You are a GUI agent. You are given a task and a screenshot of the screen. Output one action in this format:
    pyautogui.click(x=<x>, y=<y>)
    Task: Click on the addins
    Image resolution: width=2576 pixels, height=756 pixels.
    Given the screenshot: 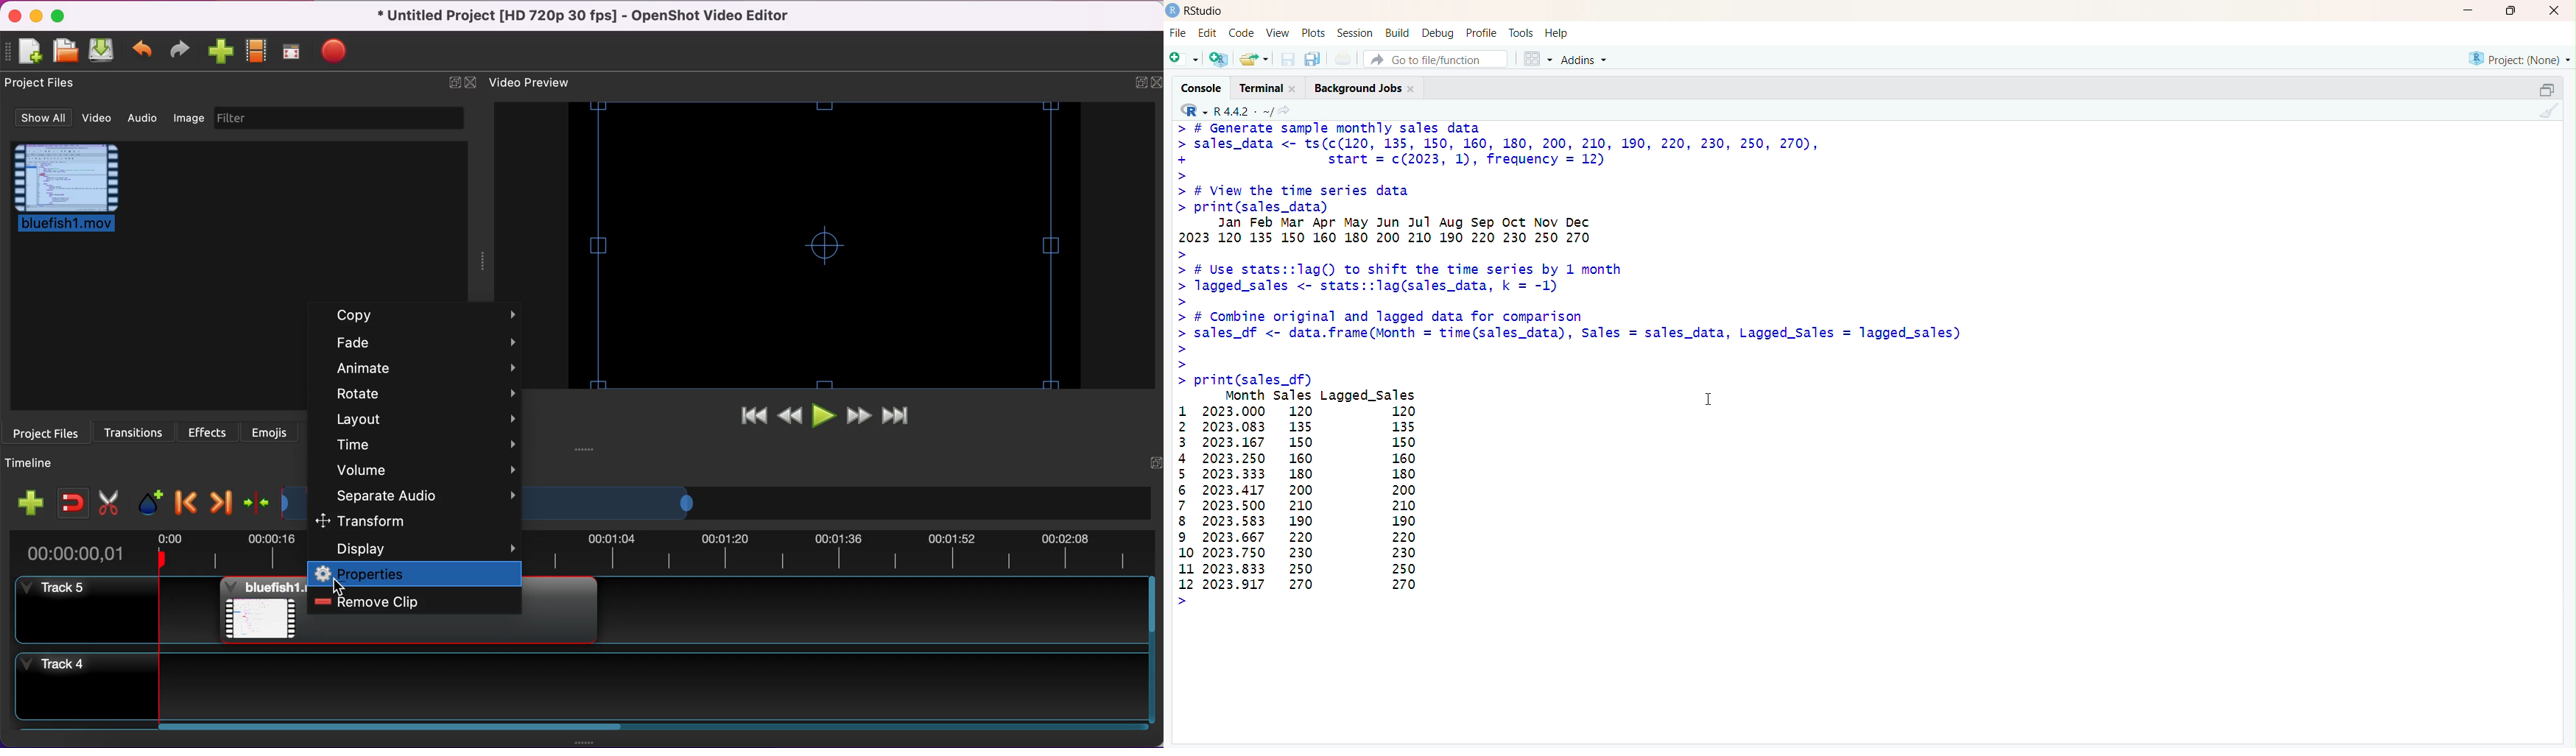 What is the action you would take?
    pyautogui.click(x=1587, y=59)
    